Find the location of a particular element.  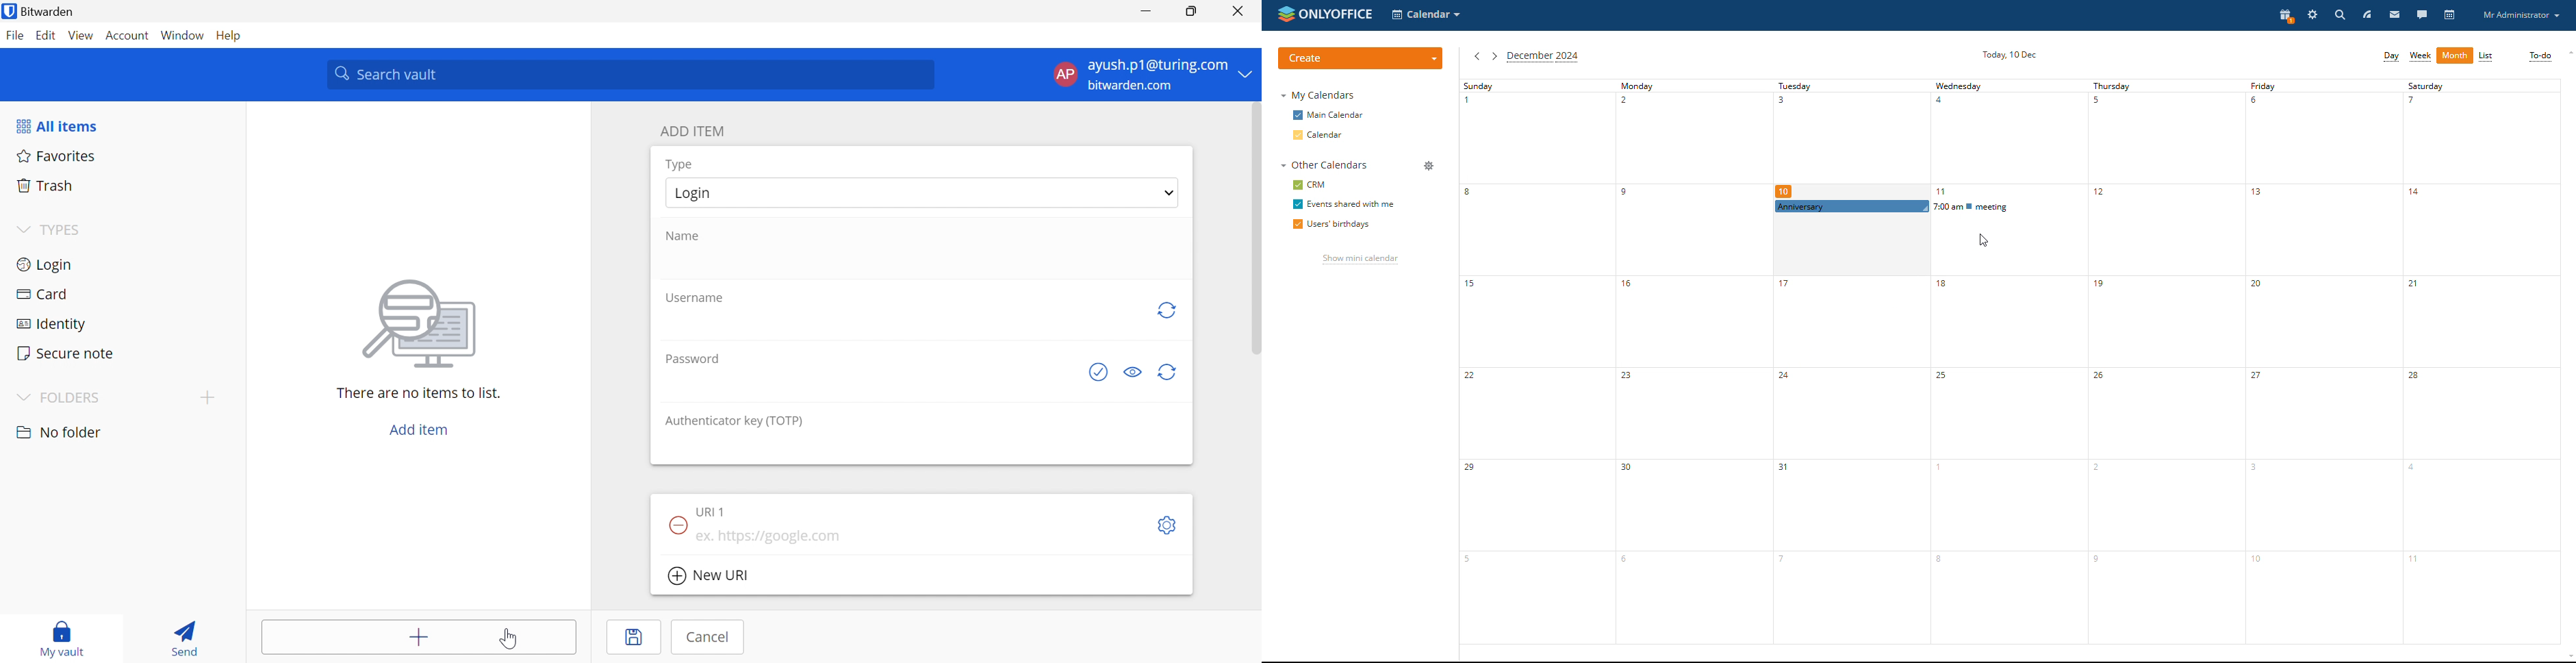

Bitwarden is located at coordinates (38, 11).